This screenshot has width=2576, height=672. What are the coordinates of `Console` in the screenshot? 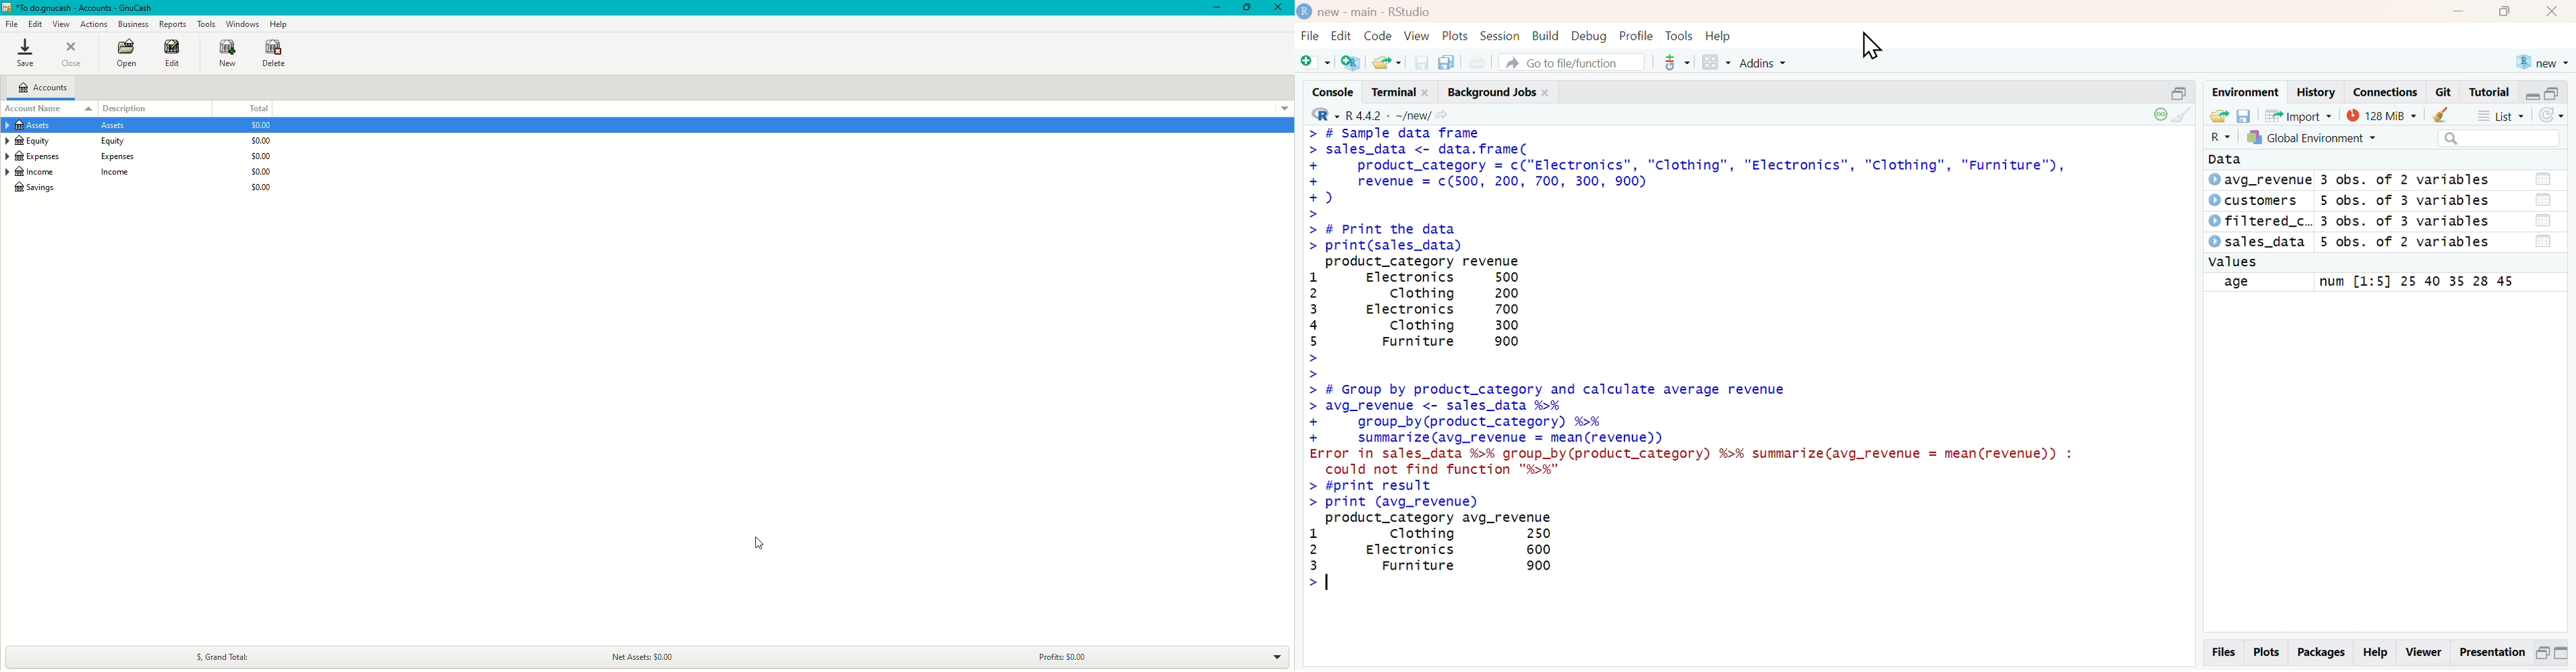 It's located at (1333, 91).